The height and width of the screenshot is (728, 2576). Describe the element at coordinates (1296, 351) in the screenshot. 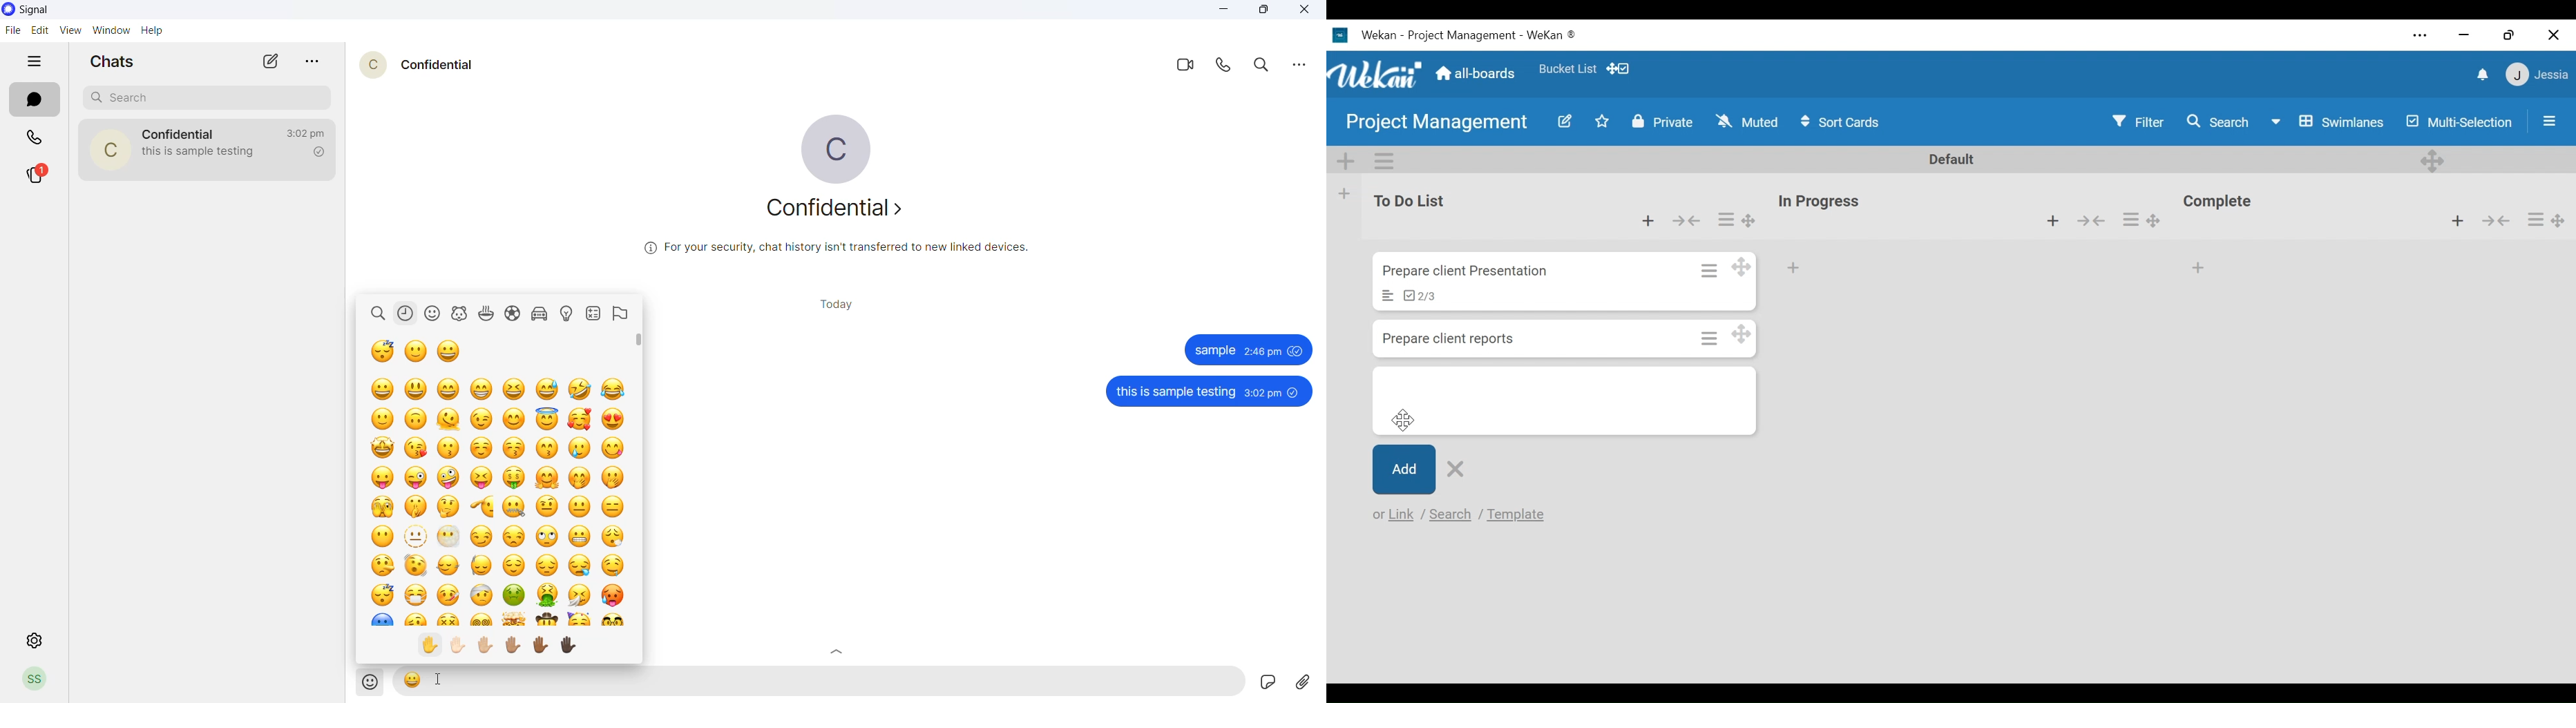

I see `seen` at that location.